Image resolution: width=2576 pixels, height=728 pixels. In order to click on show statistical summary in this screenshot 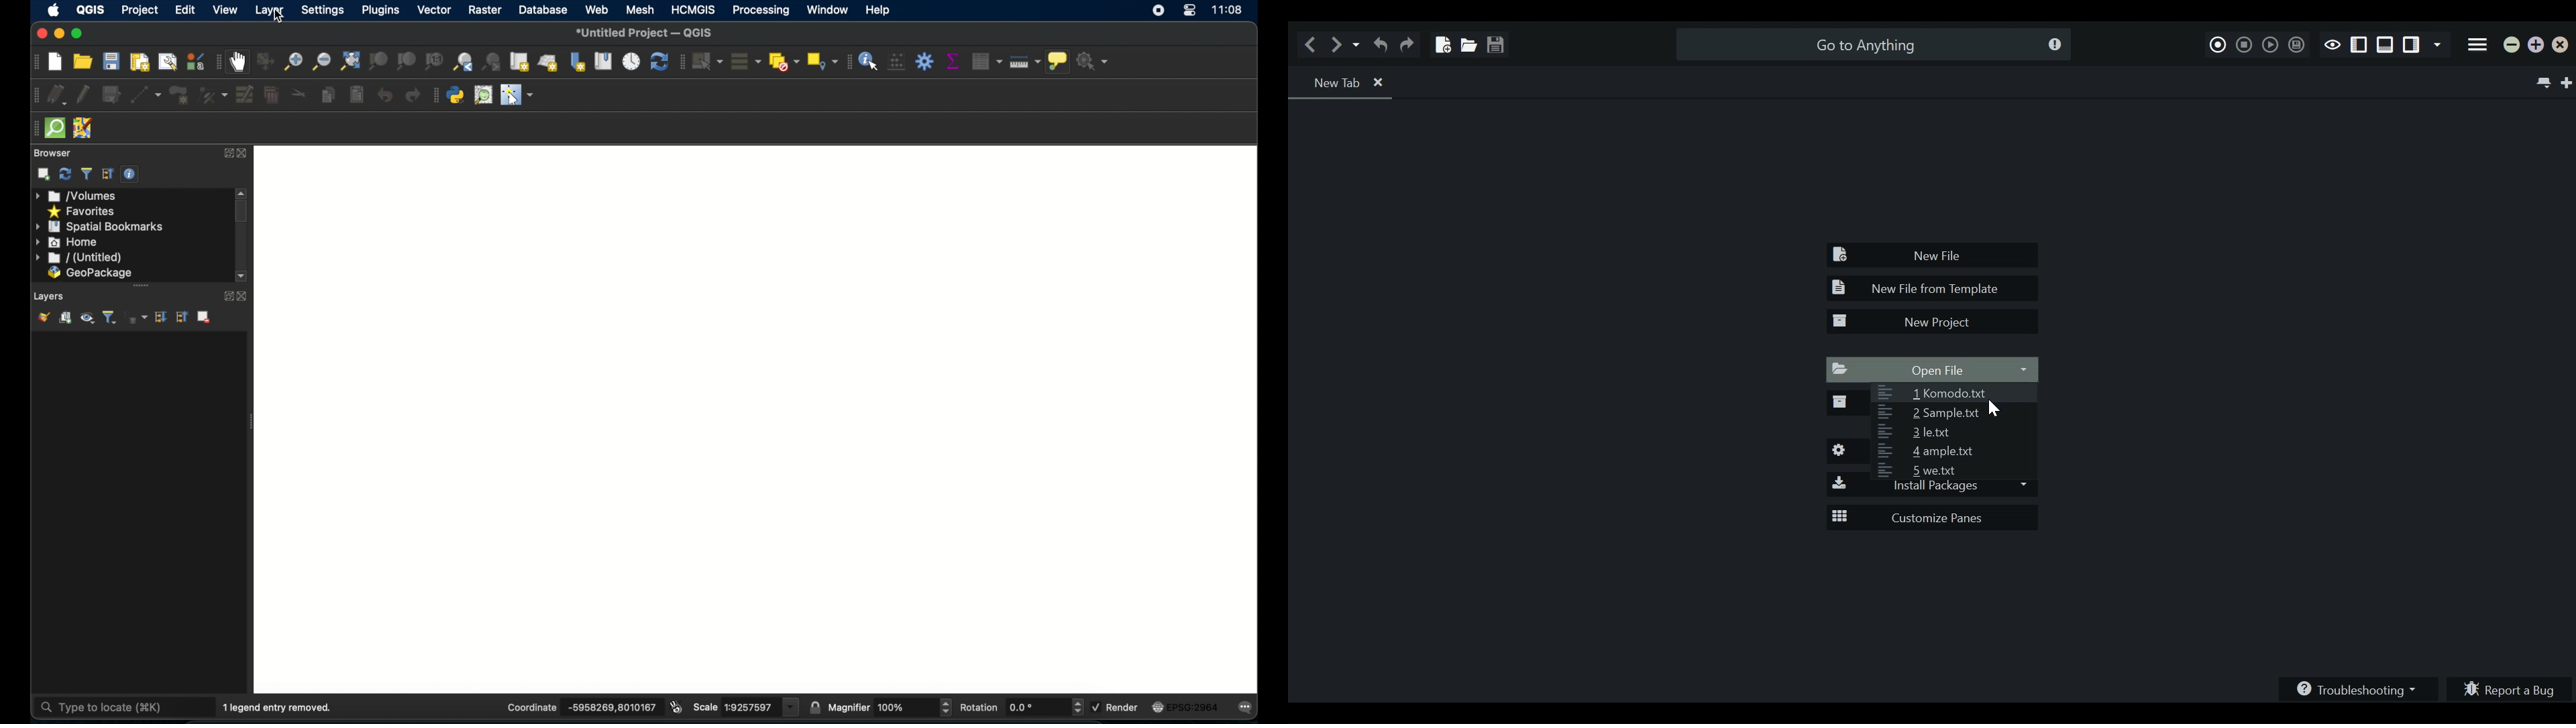, I will do `click(952, 61)`.